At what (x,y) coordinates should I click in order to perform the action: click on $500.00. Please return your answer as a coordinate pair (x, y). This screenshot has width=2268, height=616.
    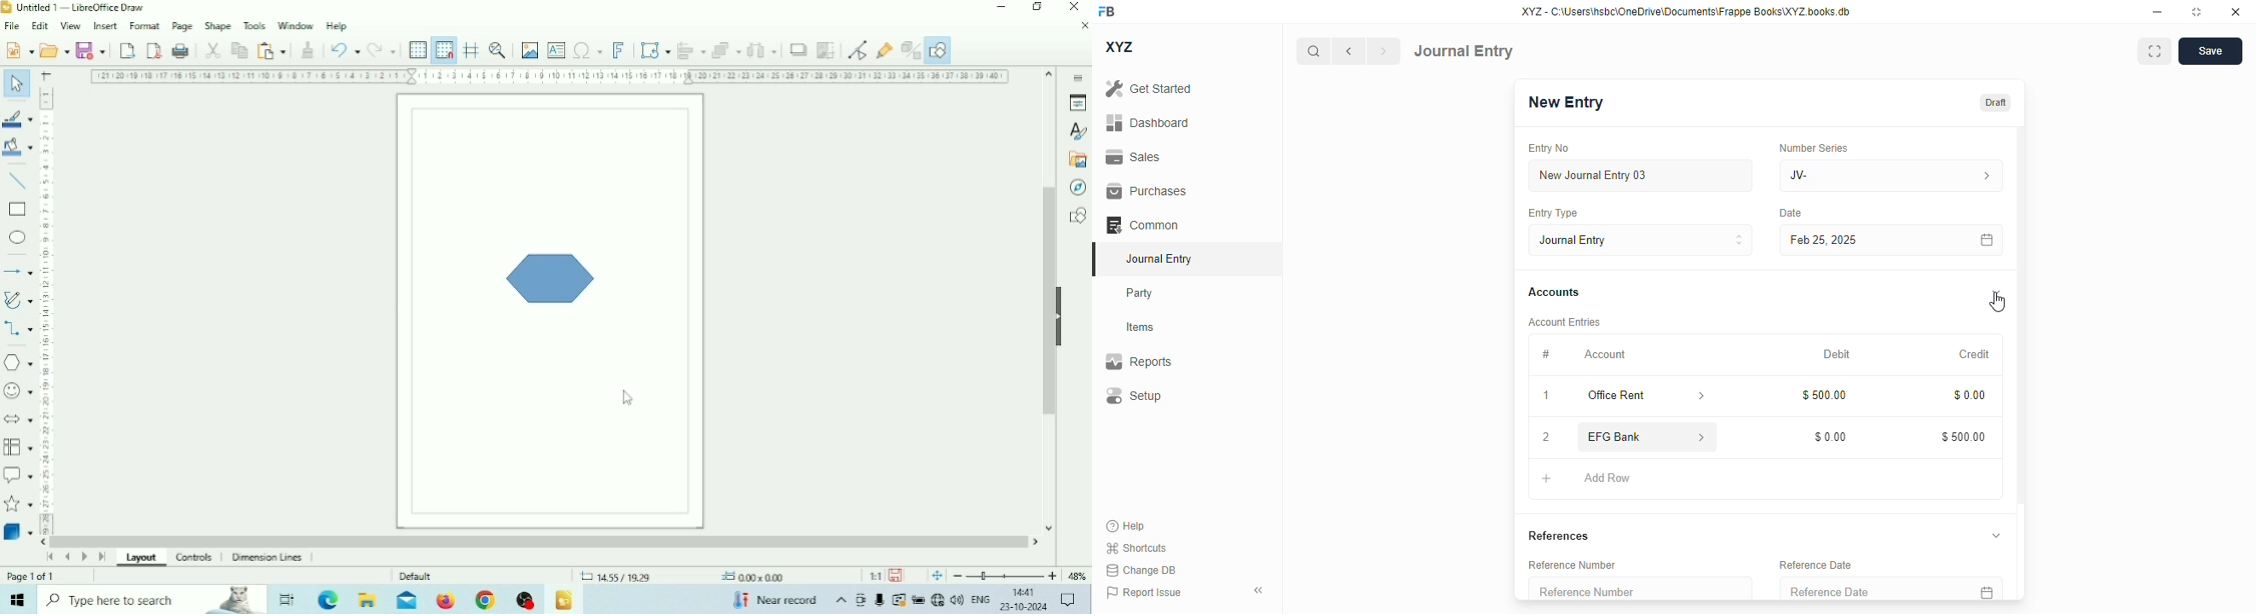
    Looking at the image, I should click on (1964, 437).